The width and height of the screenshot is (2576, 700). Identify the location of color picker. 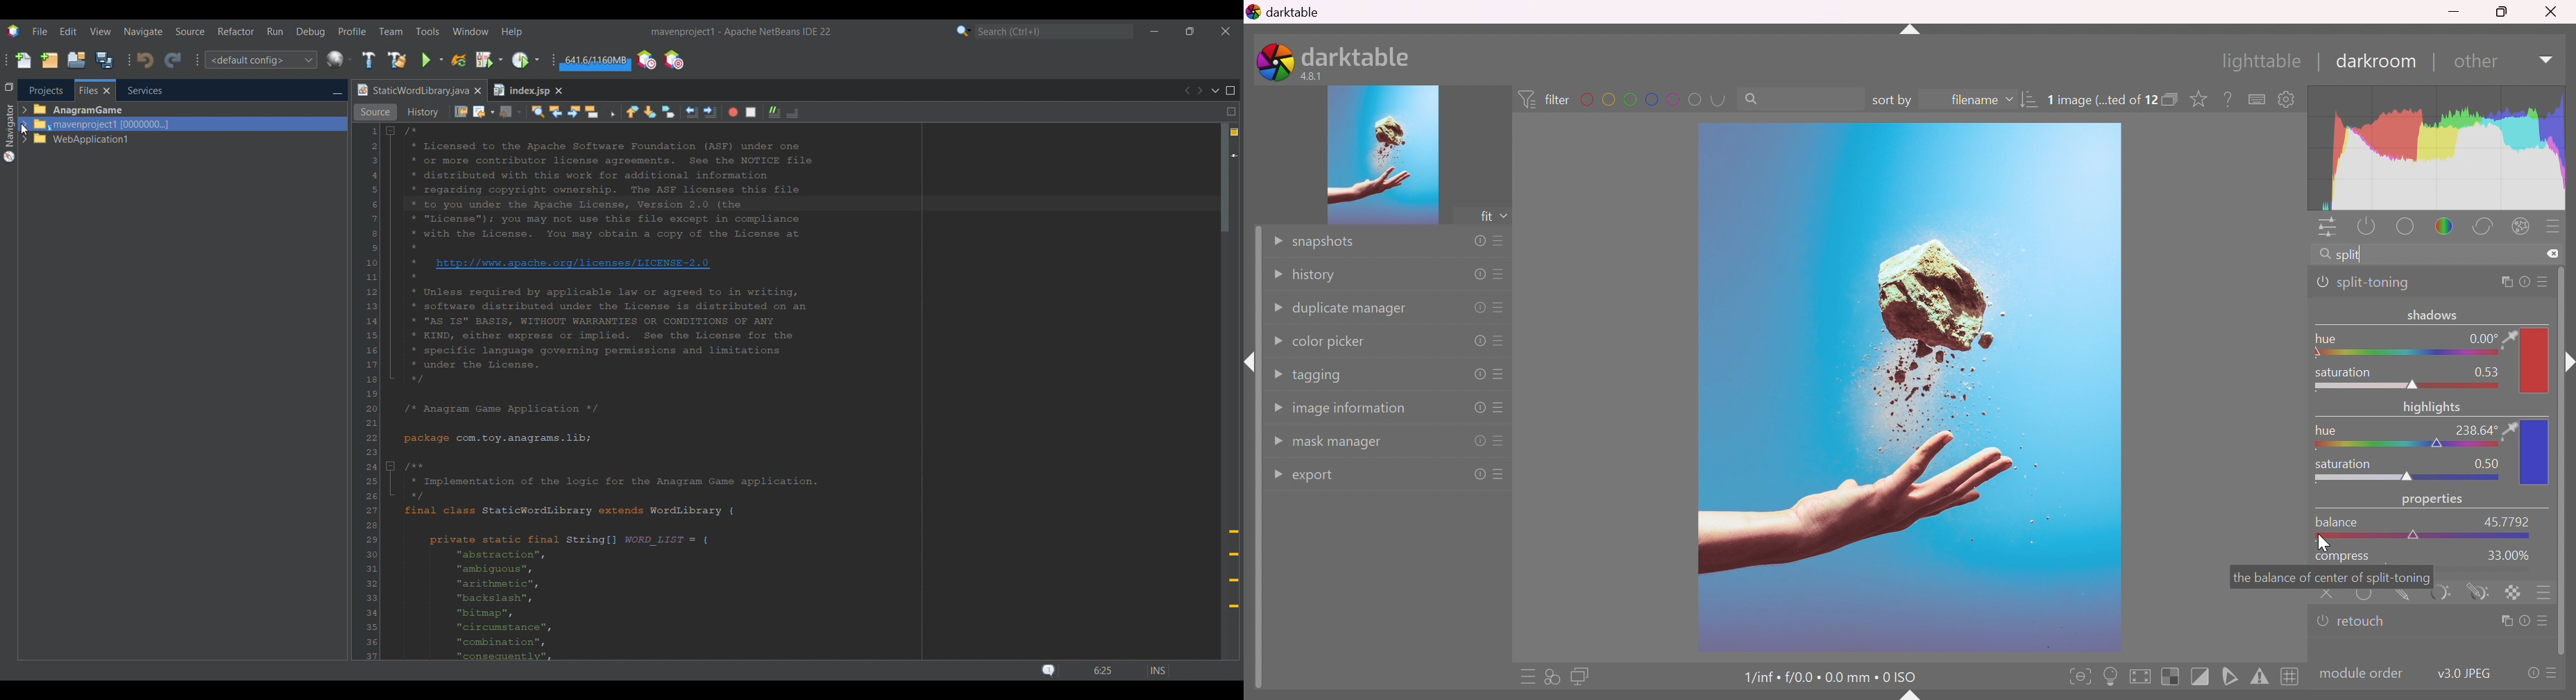
(1332, 343).